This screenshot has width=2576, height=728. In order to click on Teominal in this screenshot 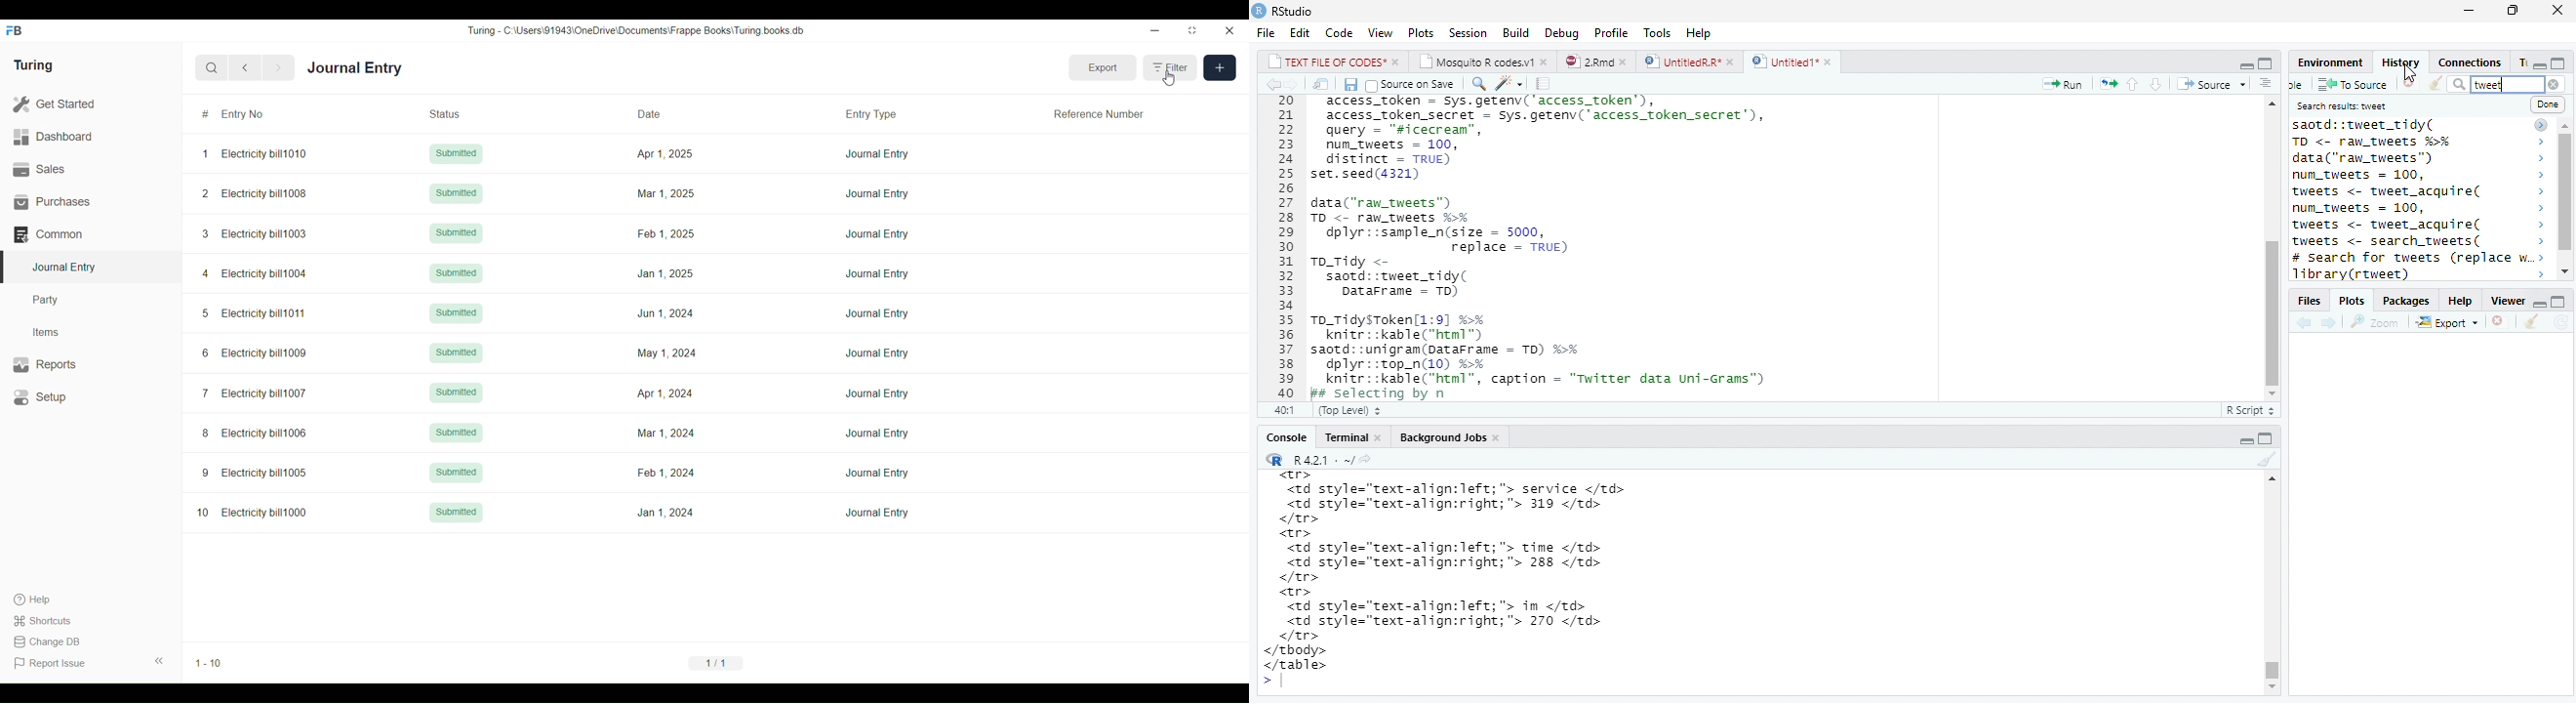, I will do `click(1351, 434)`.